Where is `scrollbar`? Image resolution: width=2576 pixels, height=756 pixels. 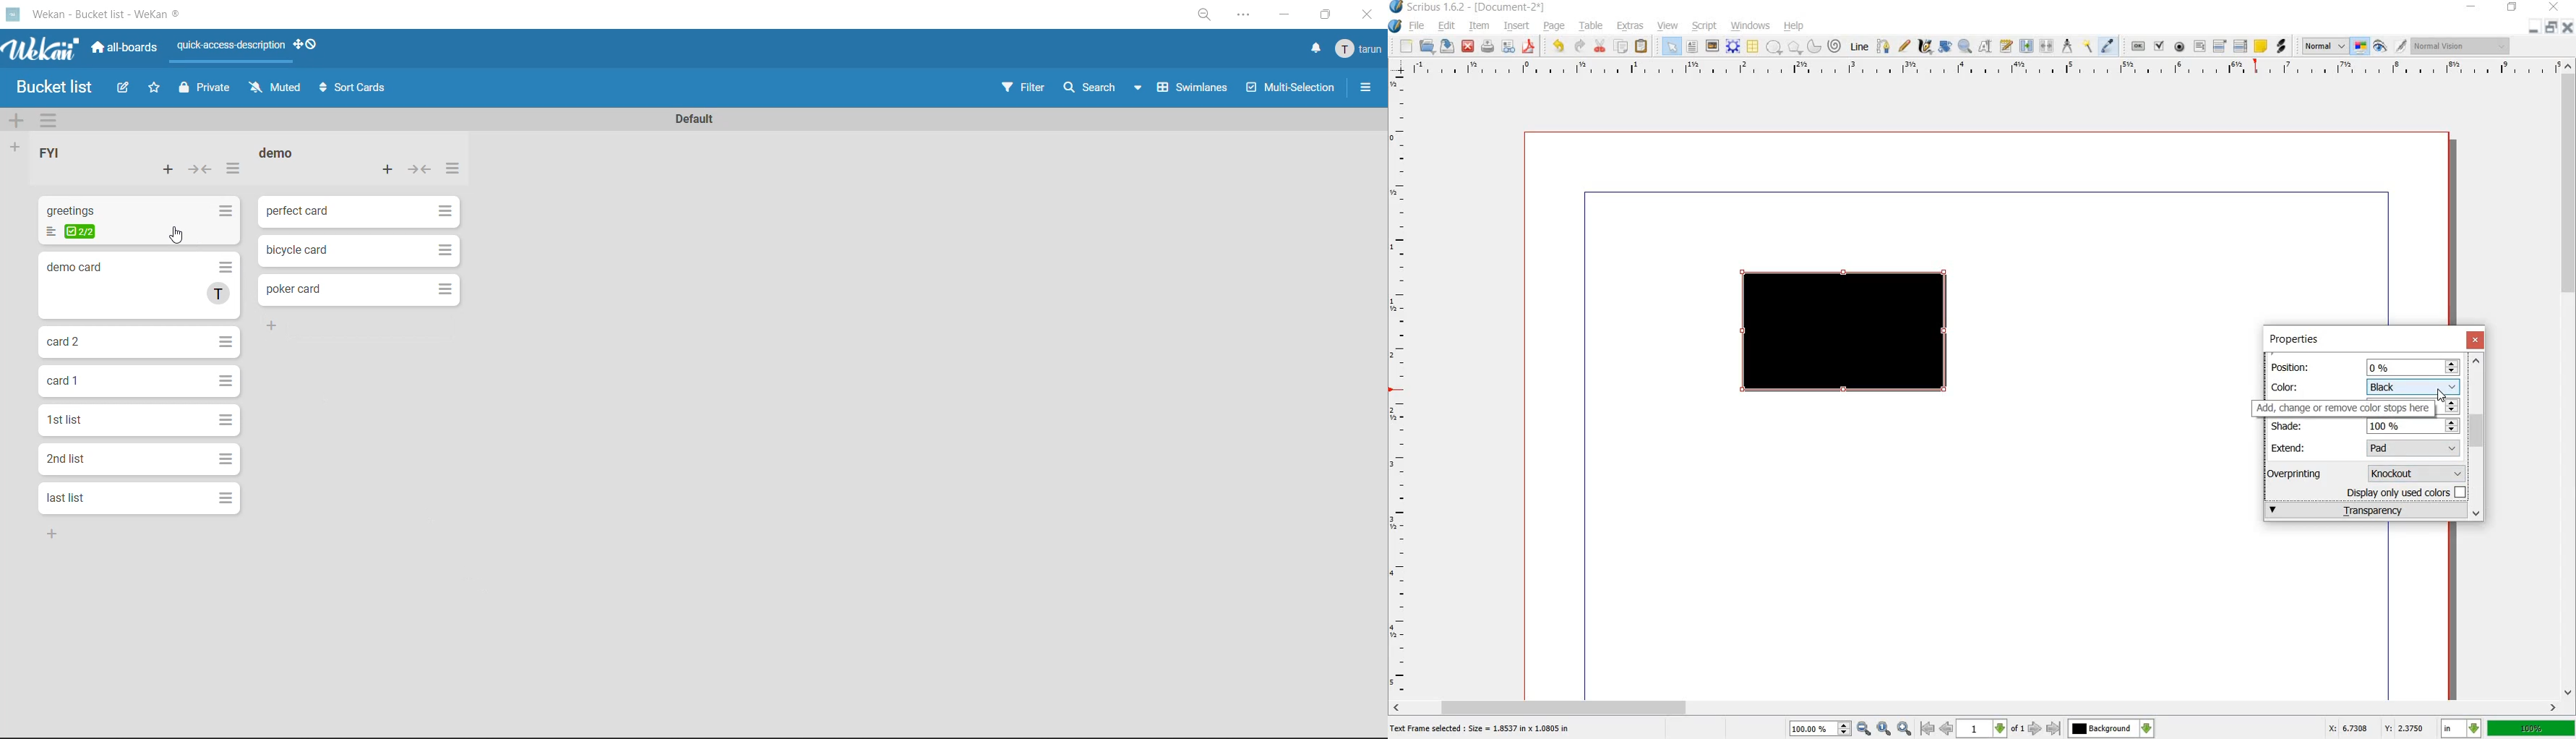
scrollbar is located at coordinates (2478, 436).